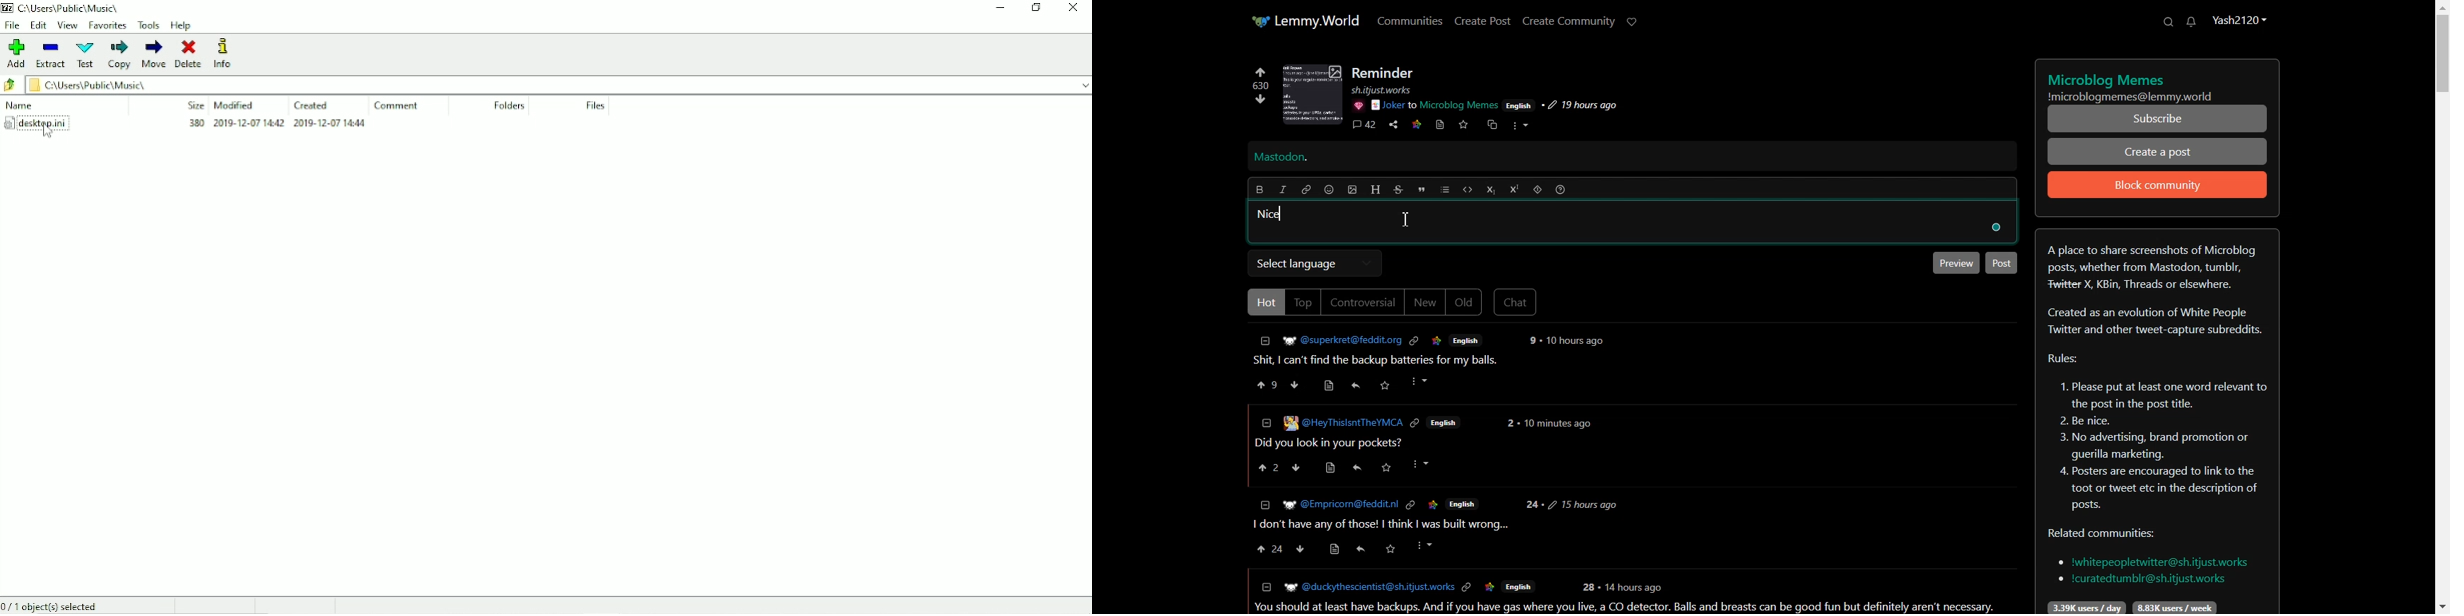  What do you see at coordinates (10, 86) in the screenshot?
I see `Back` at bounding box center [10, 86].